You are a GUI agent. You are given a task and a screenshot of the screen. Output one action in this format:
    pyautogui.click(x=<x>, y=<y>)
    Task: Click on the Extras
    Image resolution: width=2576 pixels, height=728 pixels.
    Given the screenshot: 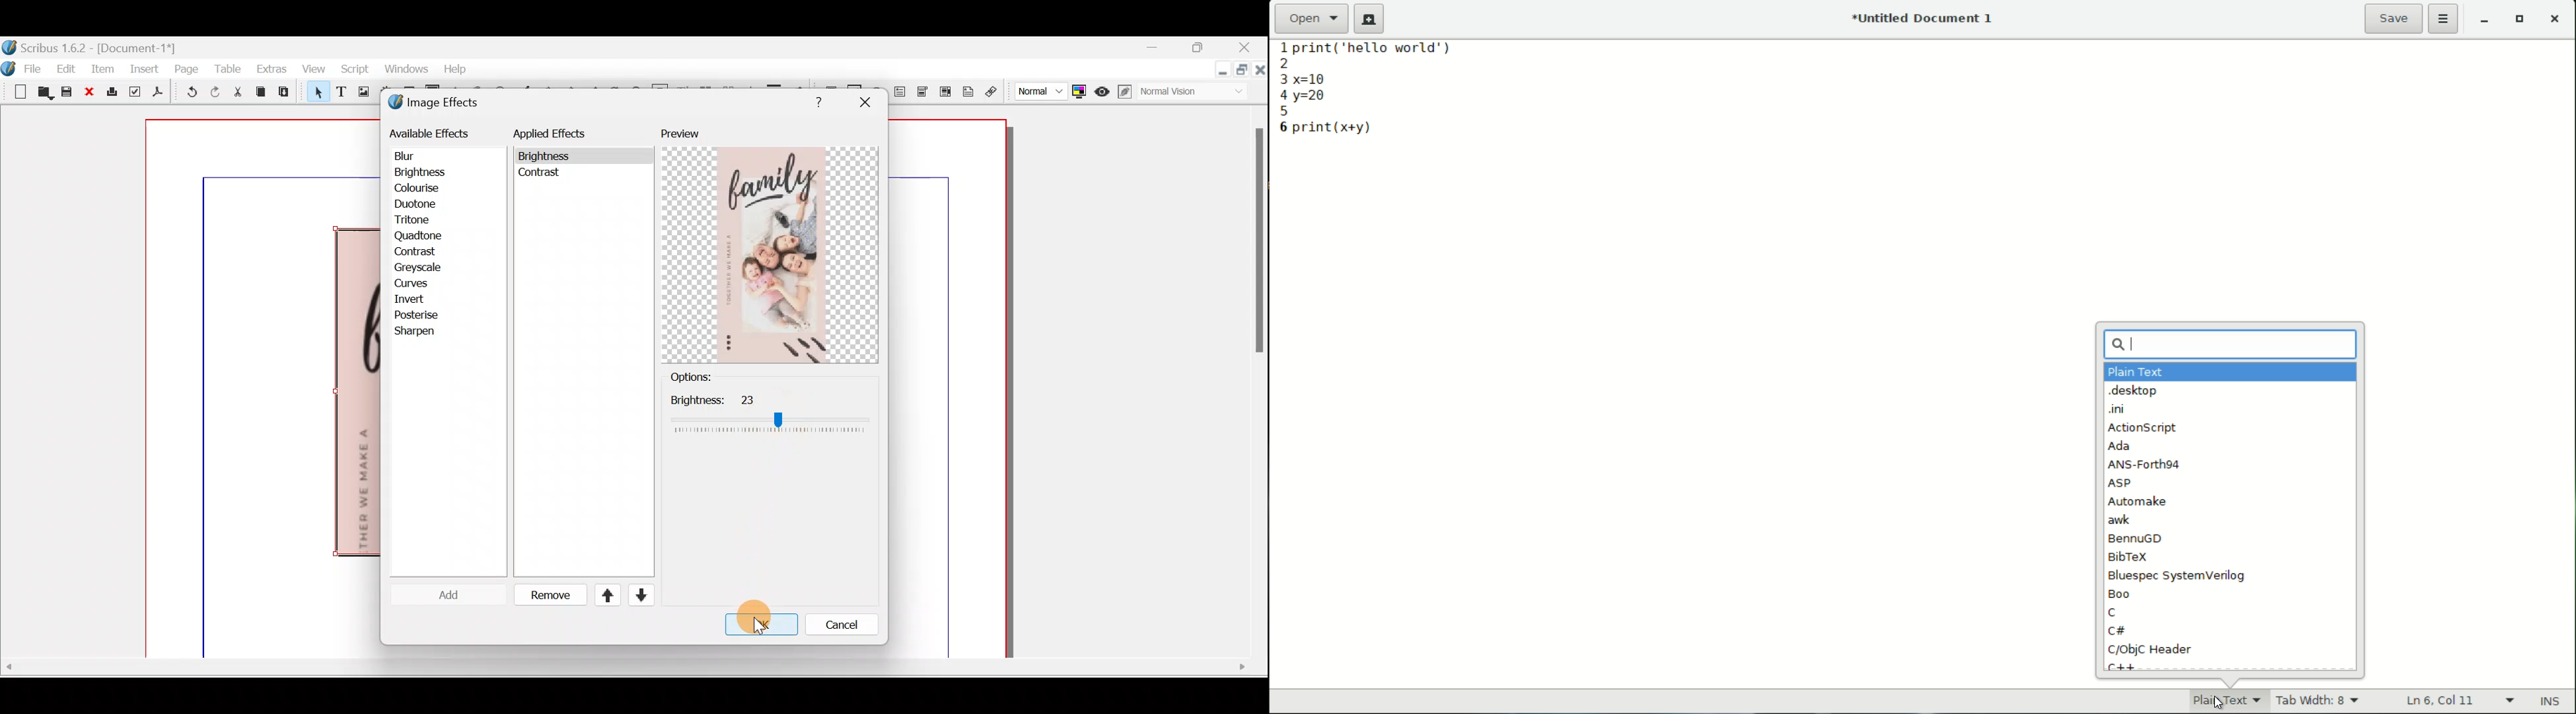 What is the action you would take?
    pyautogui.click(x=271, y=68)
    